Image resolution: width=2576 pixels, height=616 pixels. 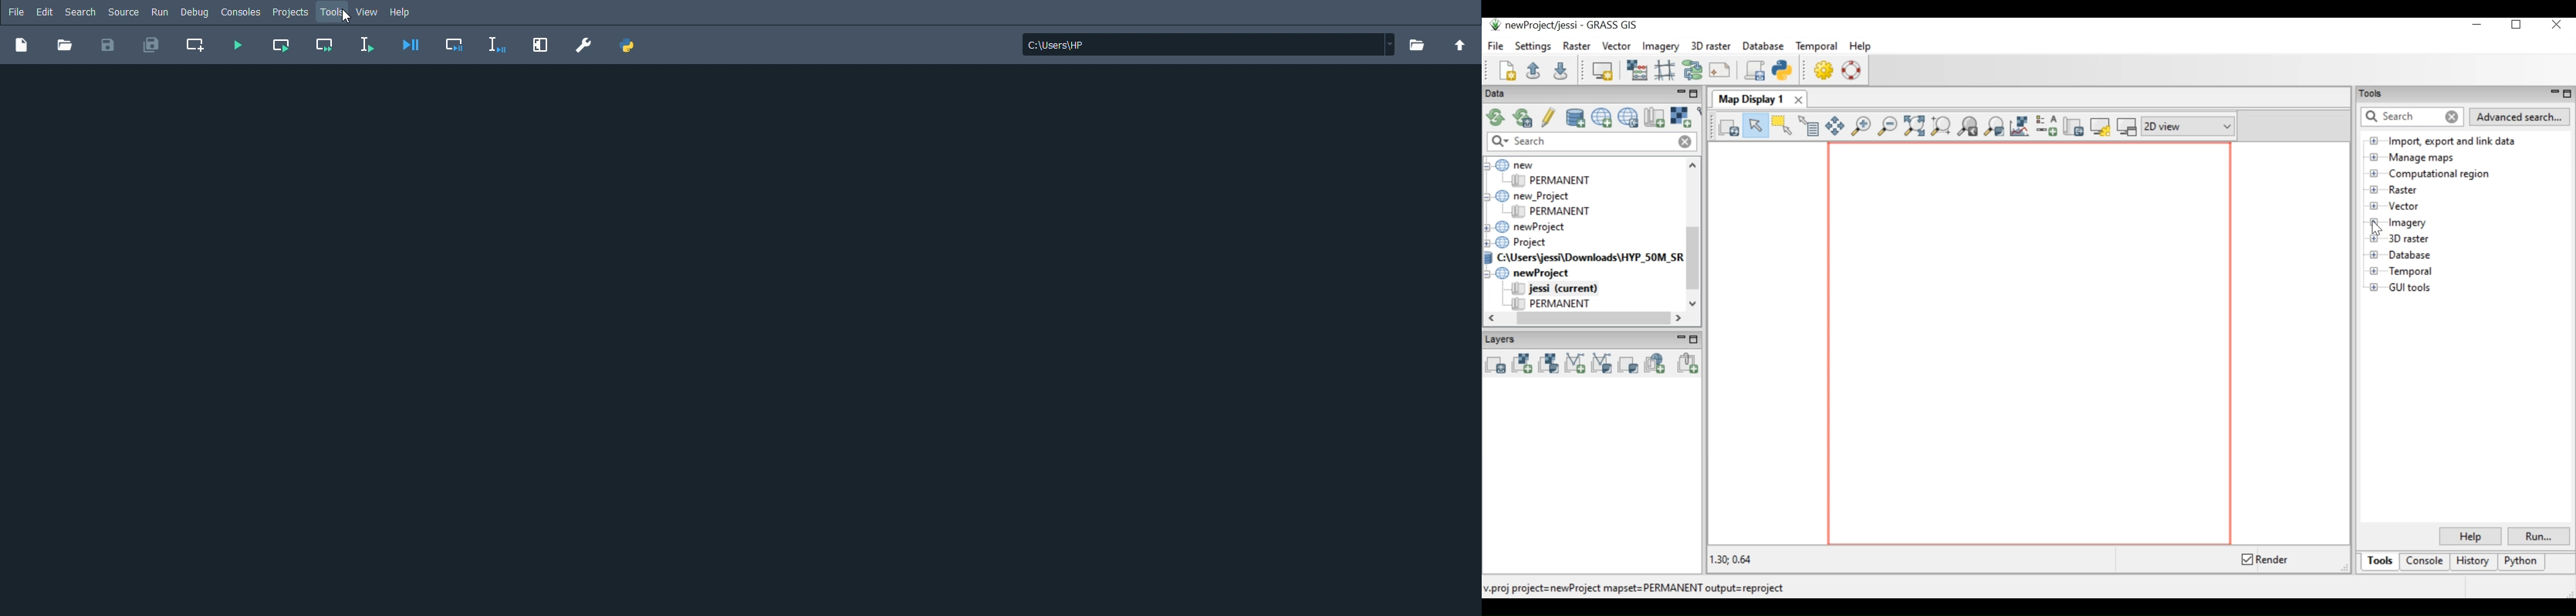 What do you see at coordinates (401, 13) in the screenshot?
I see `Help` at bounding box center [401, 13].